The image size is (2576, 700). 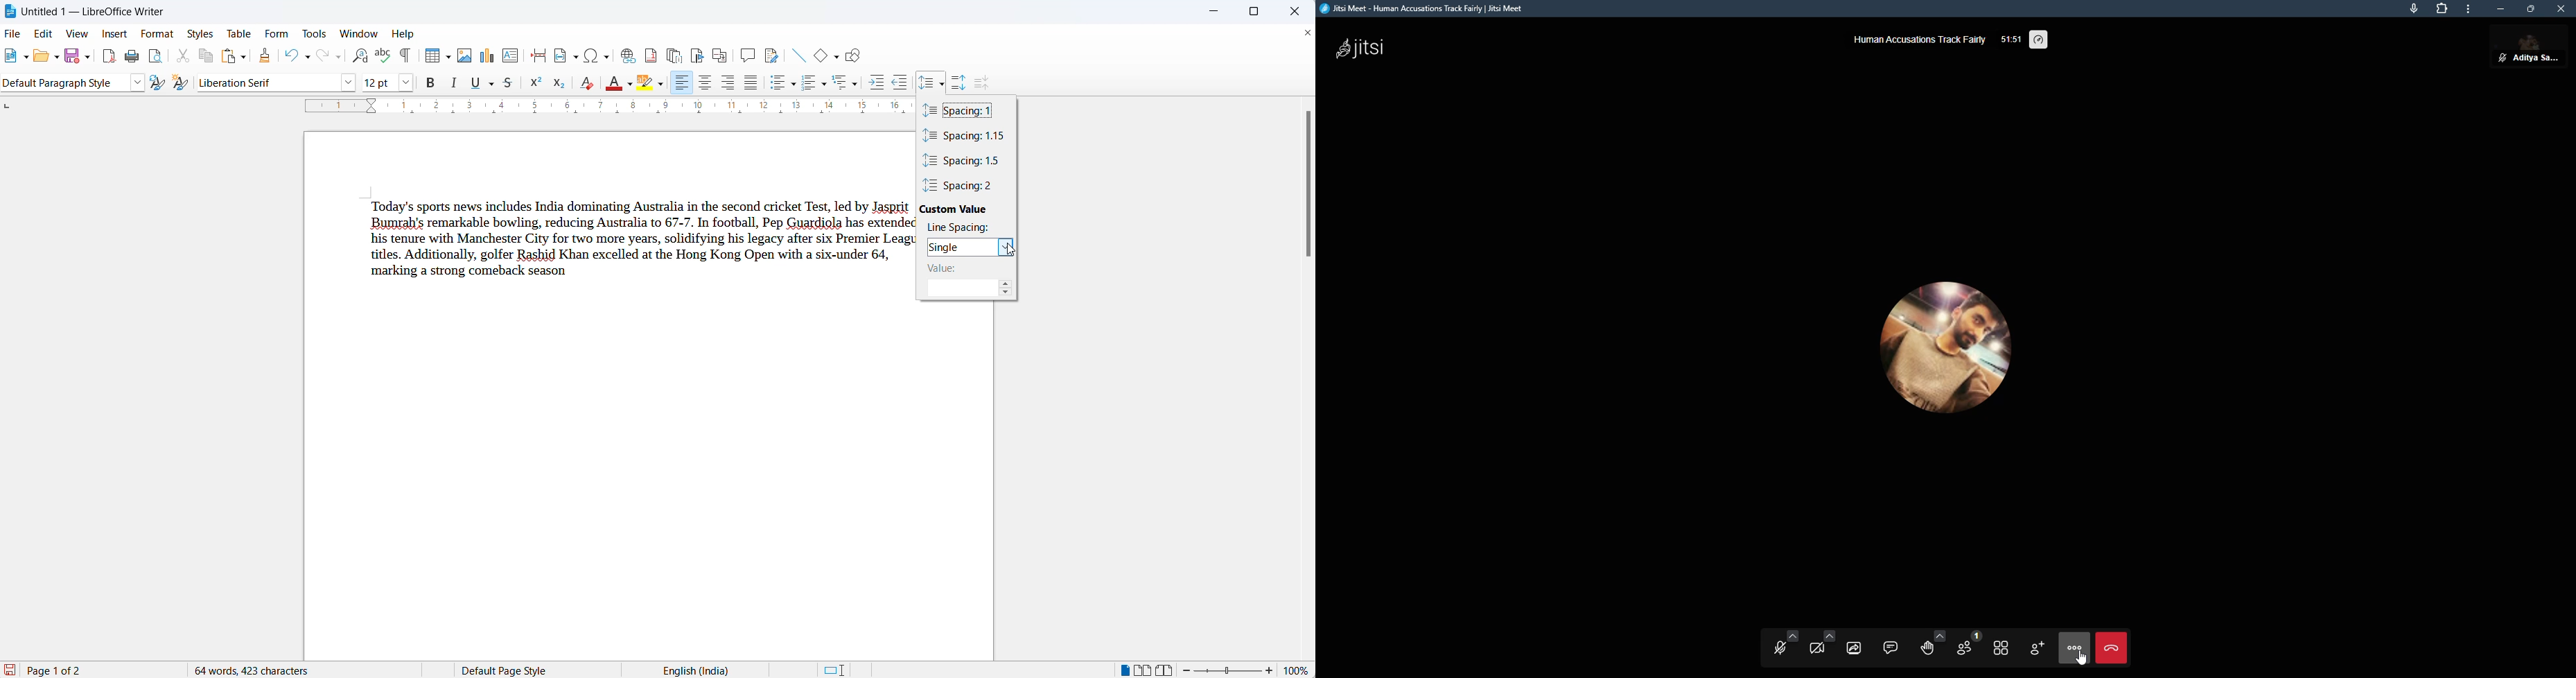 I want to click on file, so click(x=12, y=33).